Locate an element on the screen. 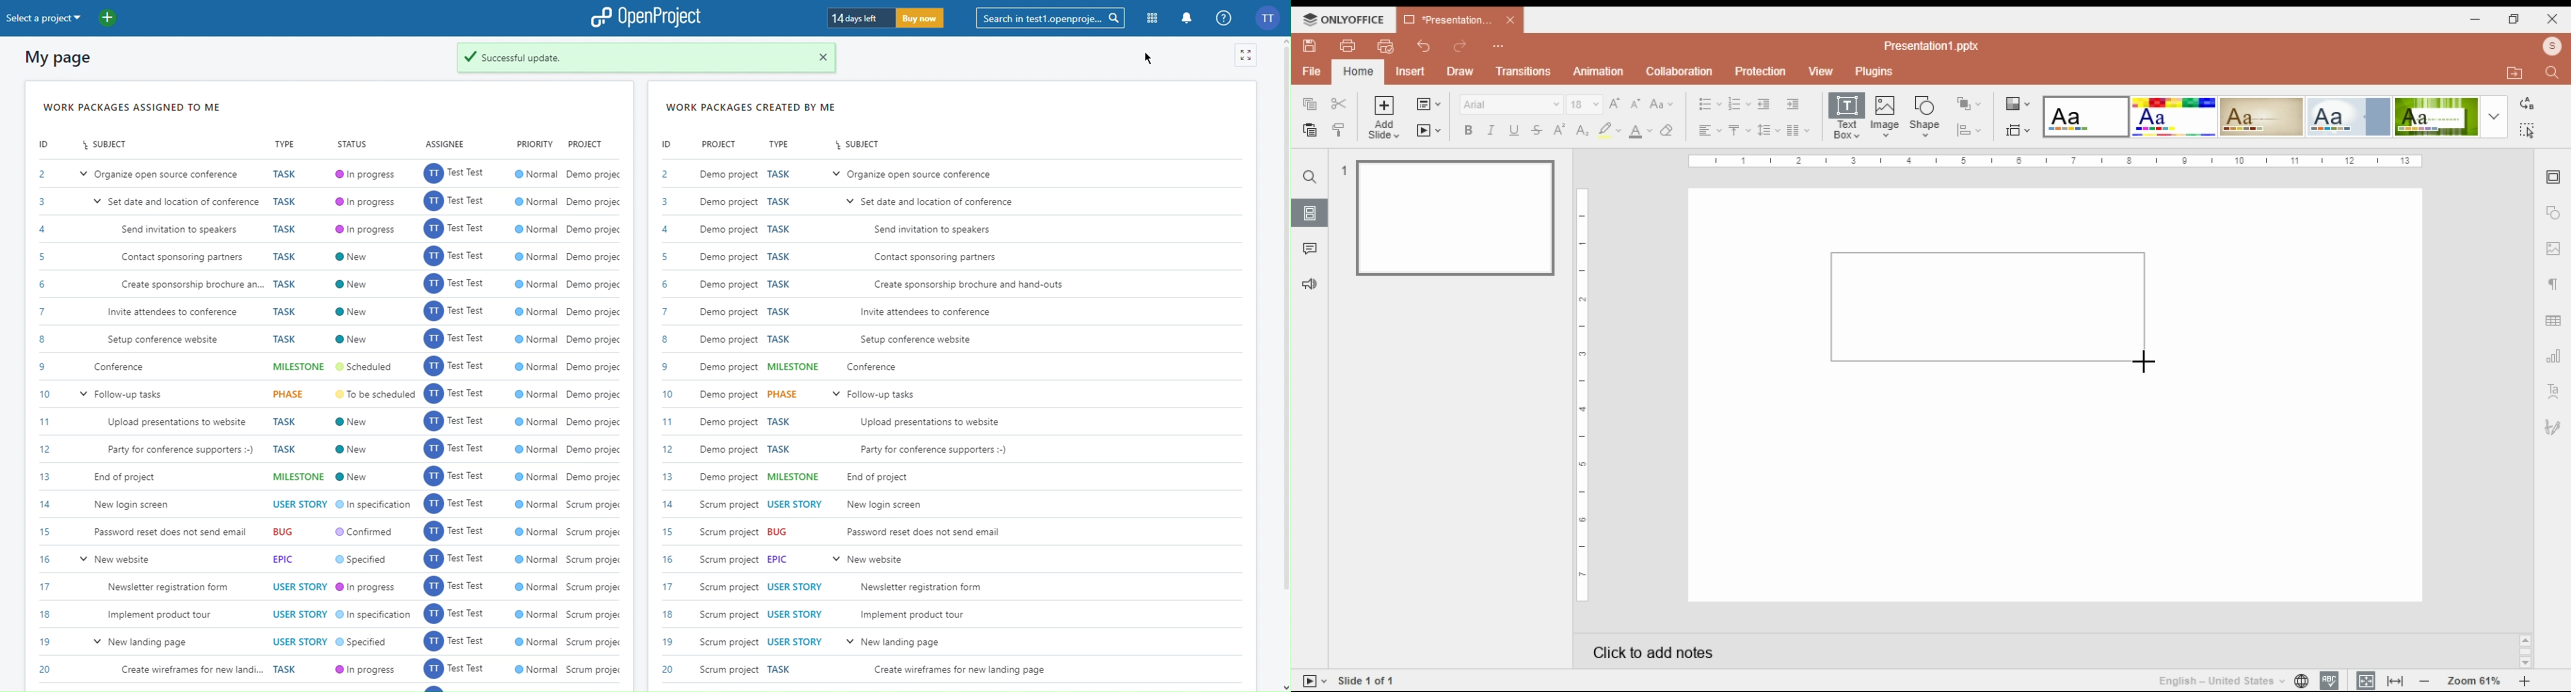  User Story is located at coordinates (301, 611).